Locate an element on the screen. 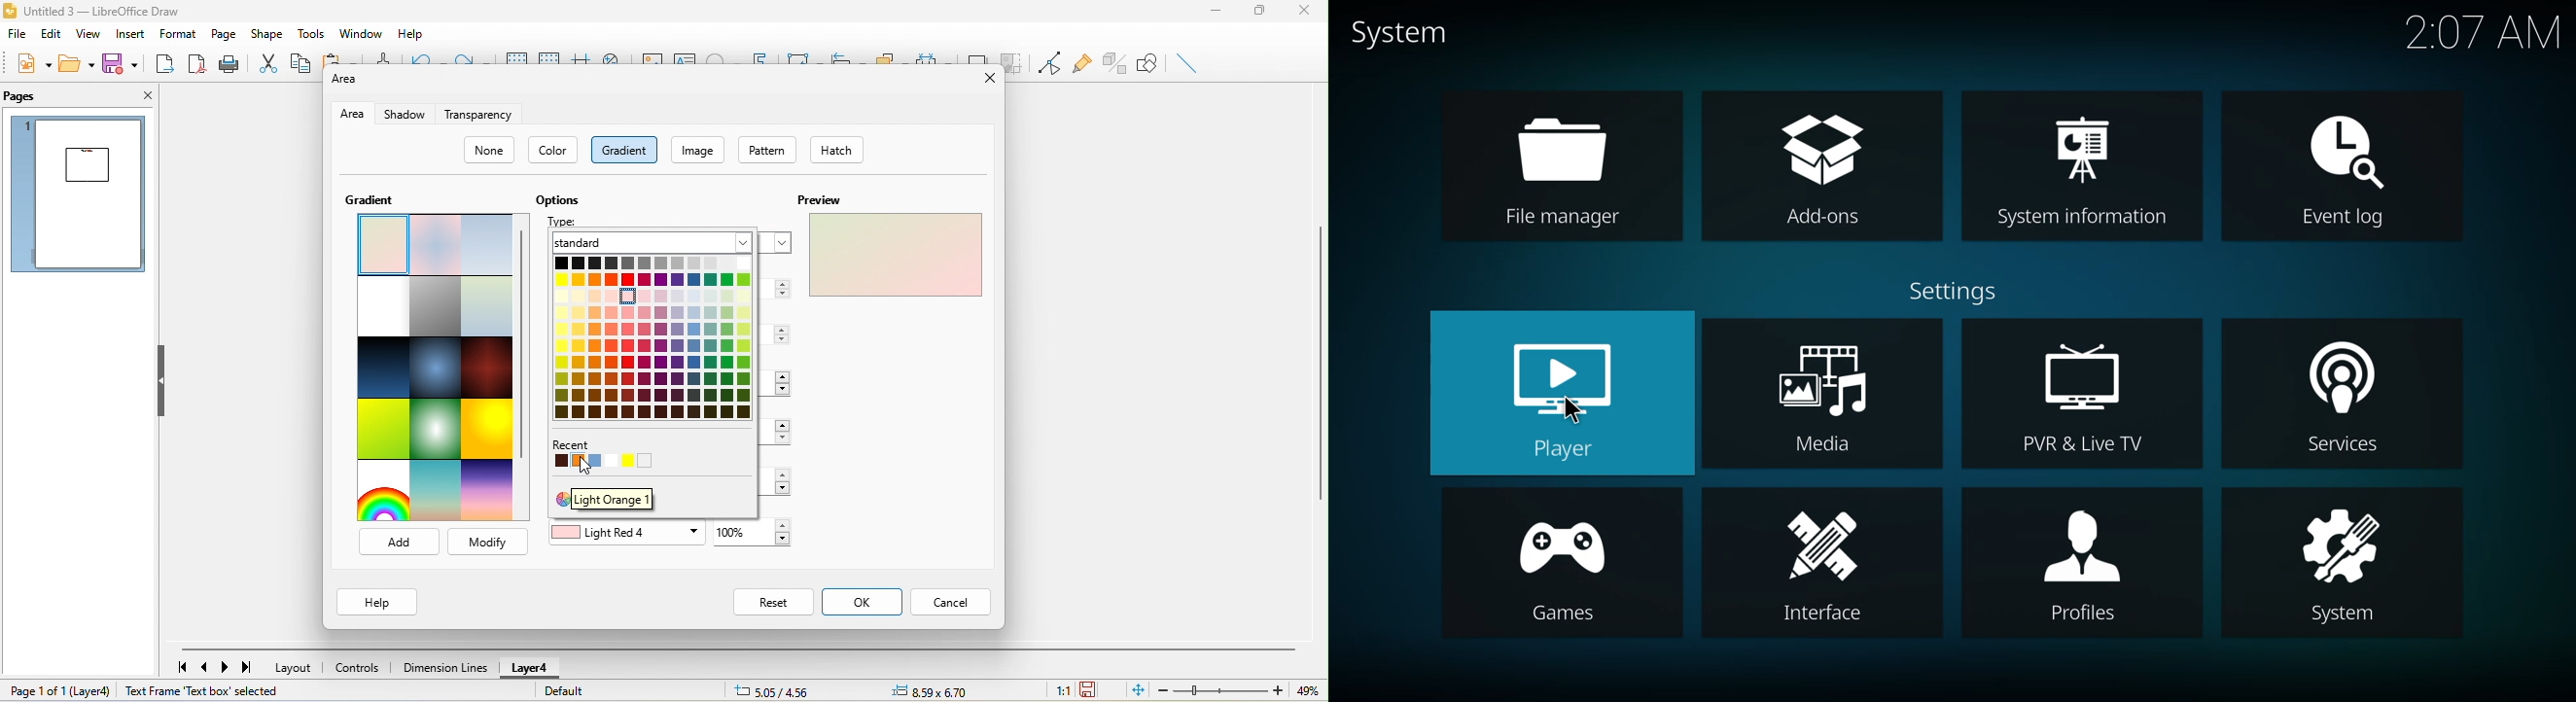 The height and width of the screenshot is (728, 2576). pvr & live tv is located at coordinates (2083, 398).